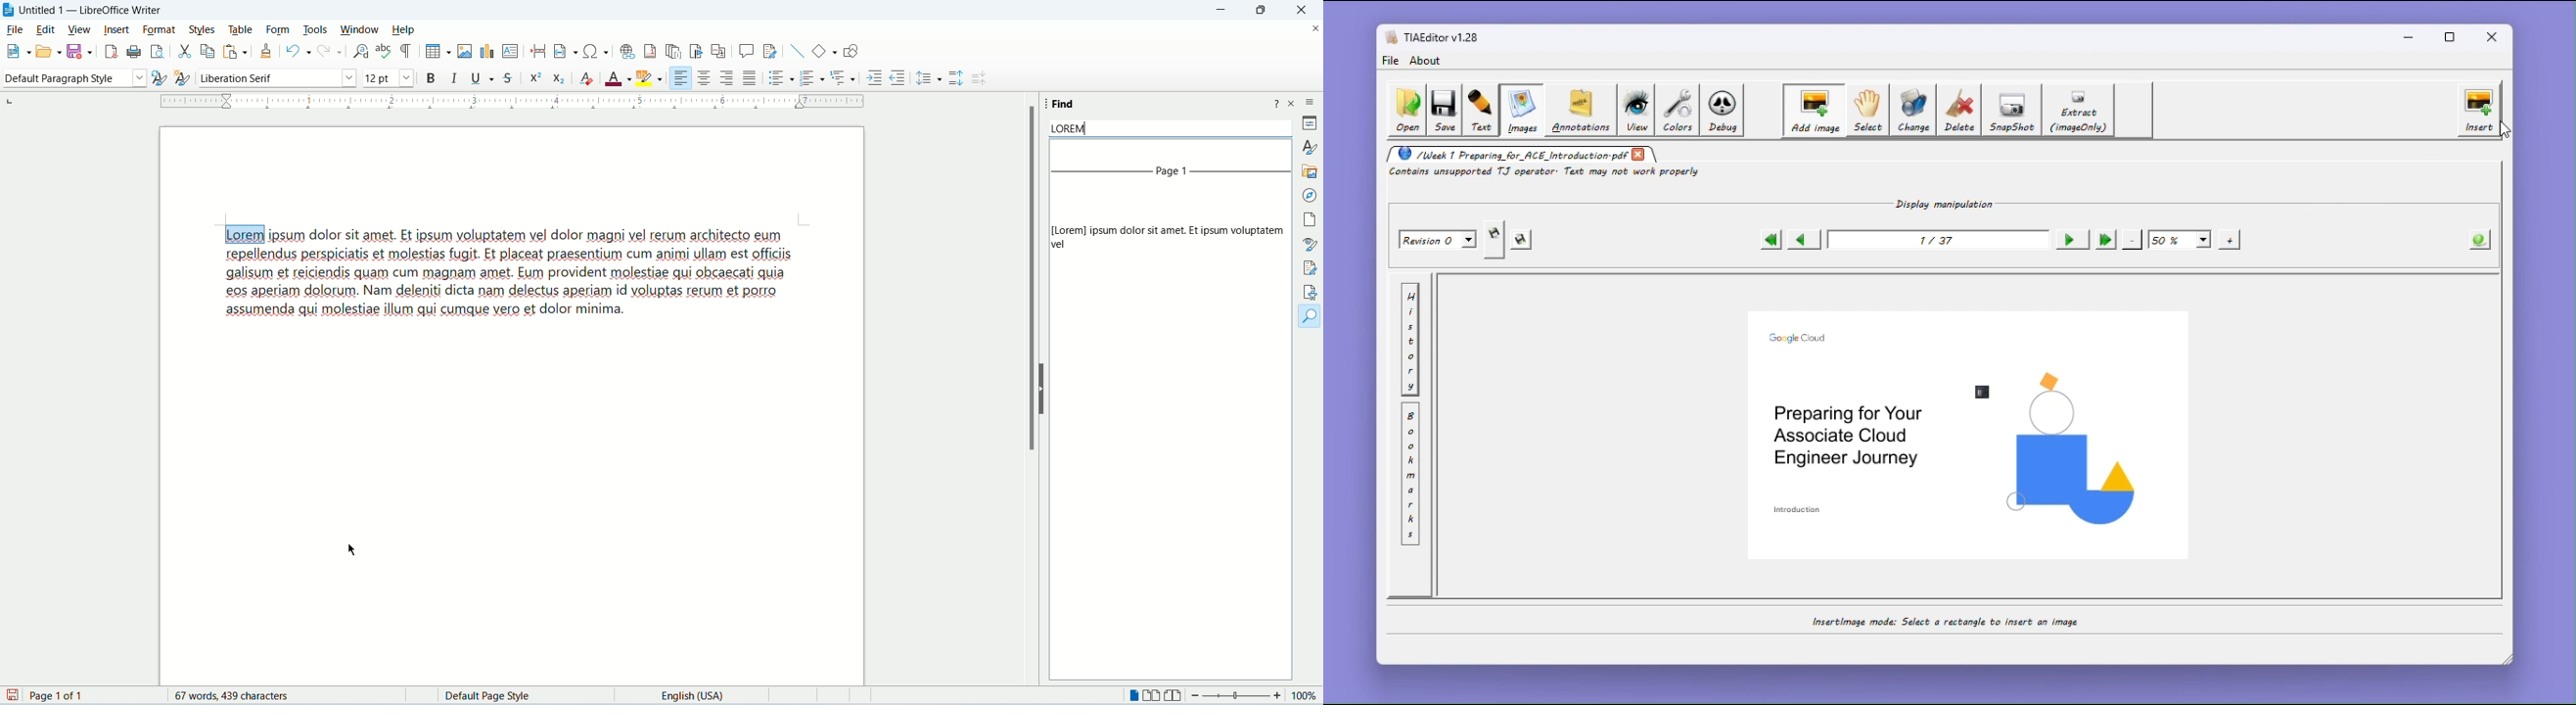 The height and width of the screenshot is (728, 2576). Describe the element at coordinates (493, 695) in the screenshot. I see `default page style` at that location.